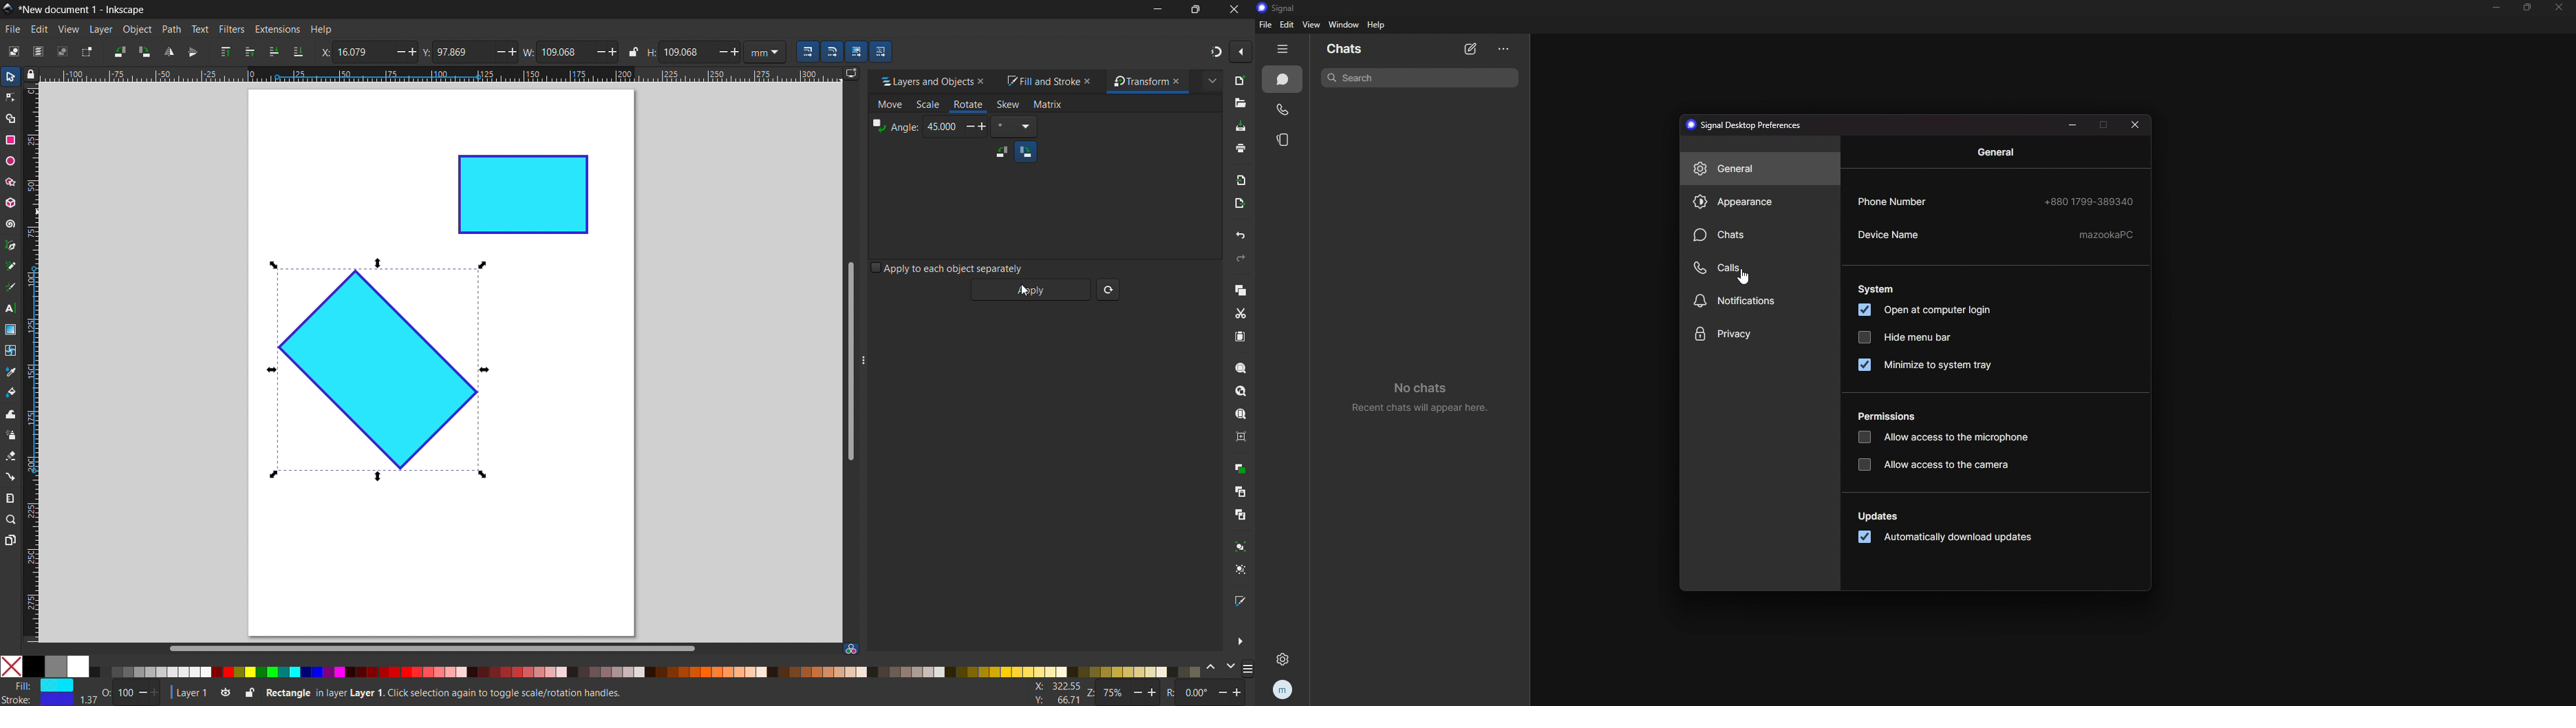 This screenshot has width=2576, height=728. What do you see at coordinates (1284, 110) in the screenshot?
I see `calls` at bounding box center [1284, 110].